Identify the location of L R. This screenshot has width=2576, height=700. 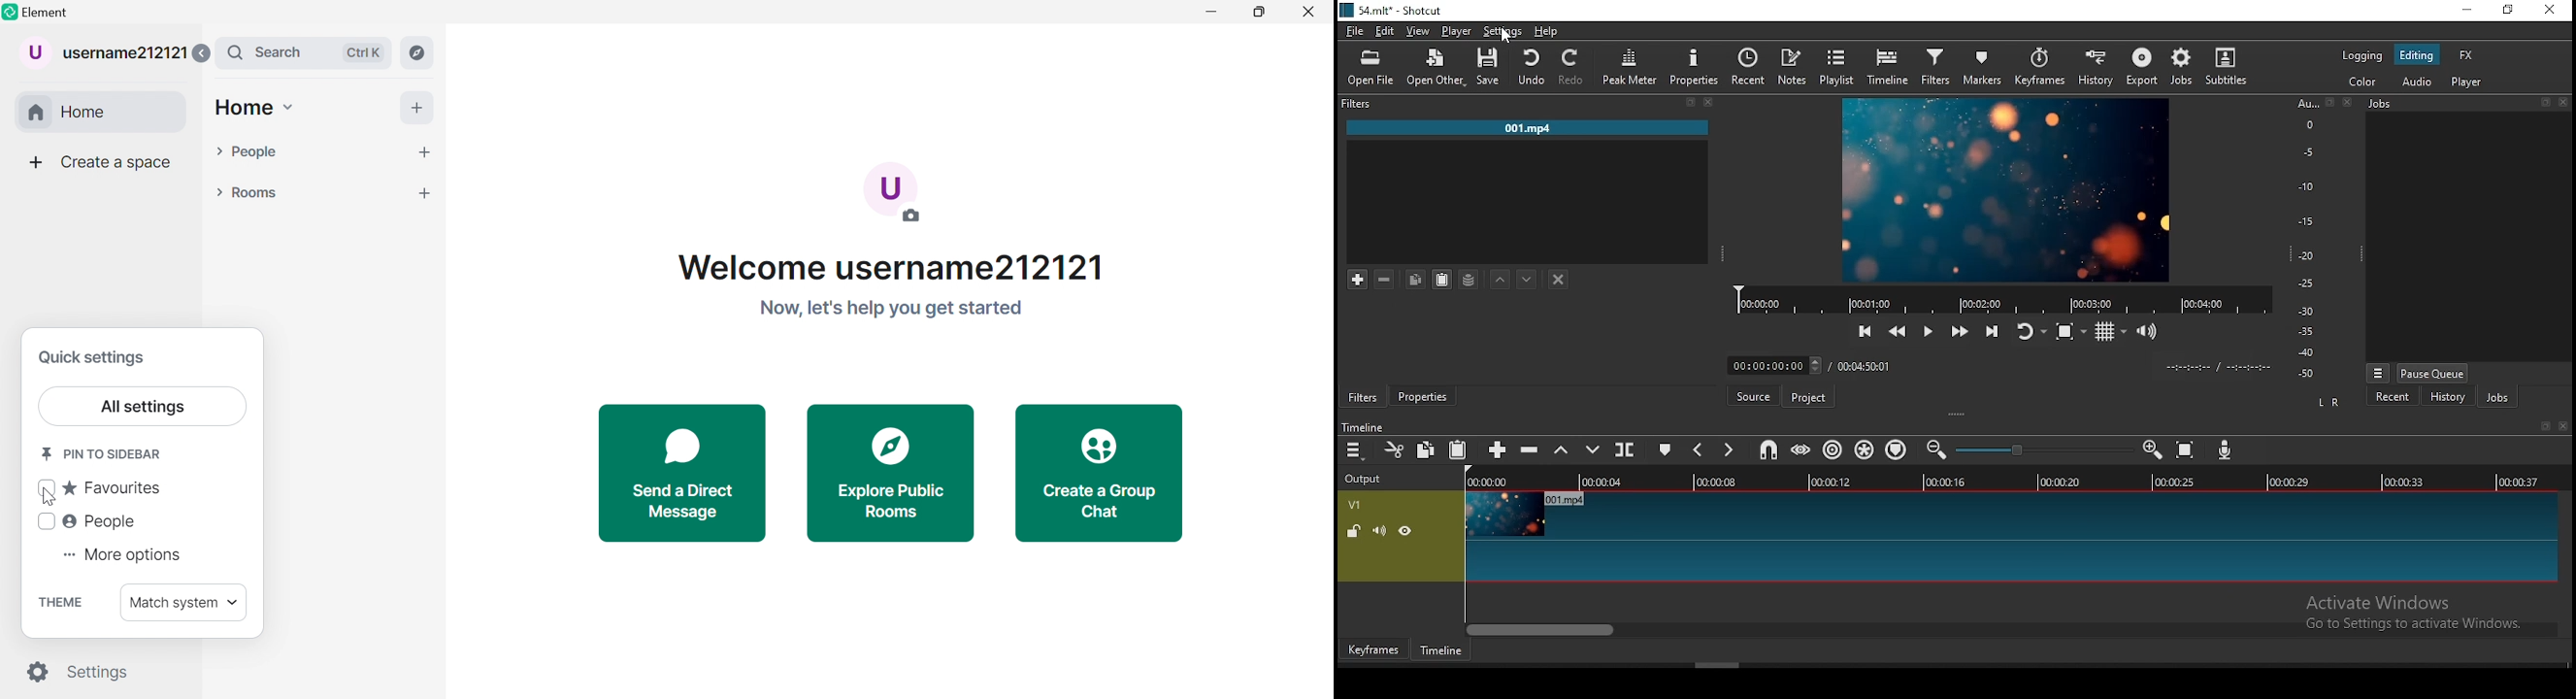
(2330, 403).